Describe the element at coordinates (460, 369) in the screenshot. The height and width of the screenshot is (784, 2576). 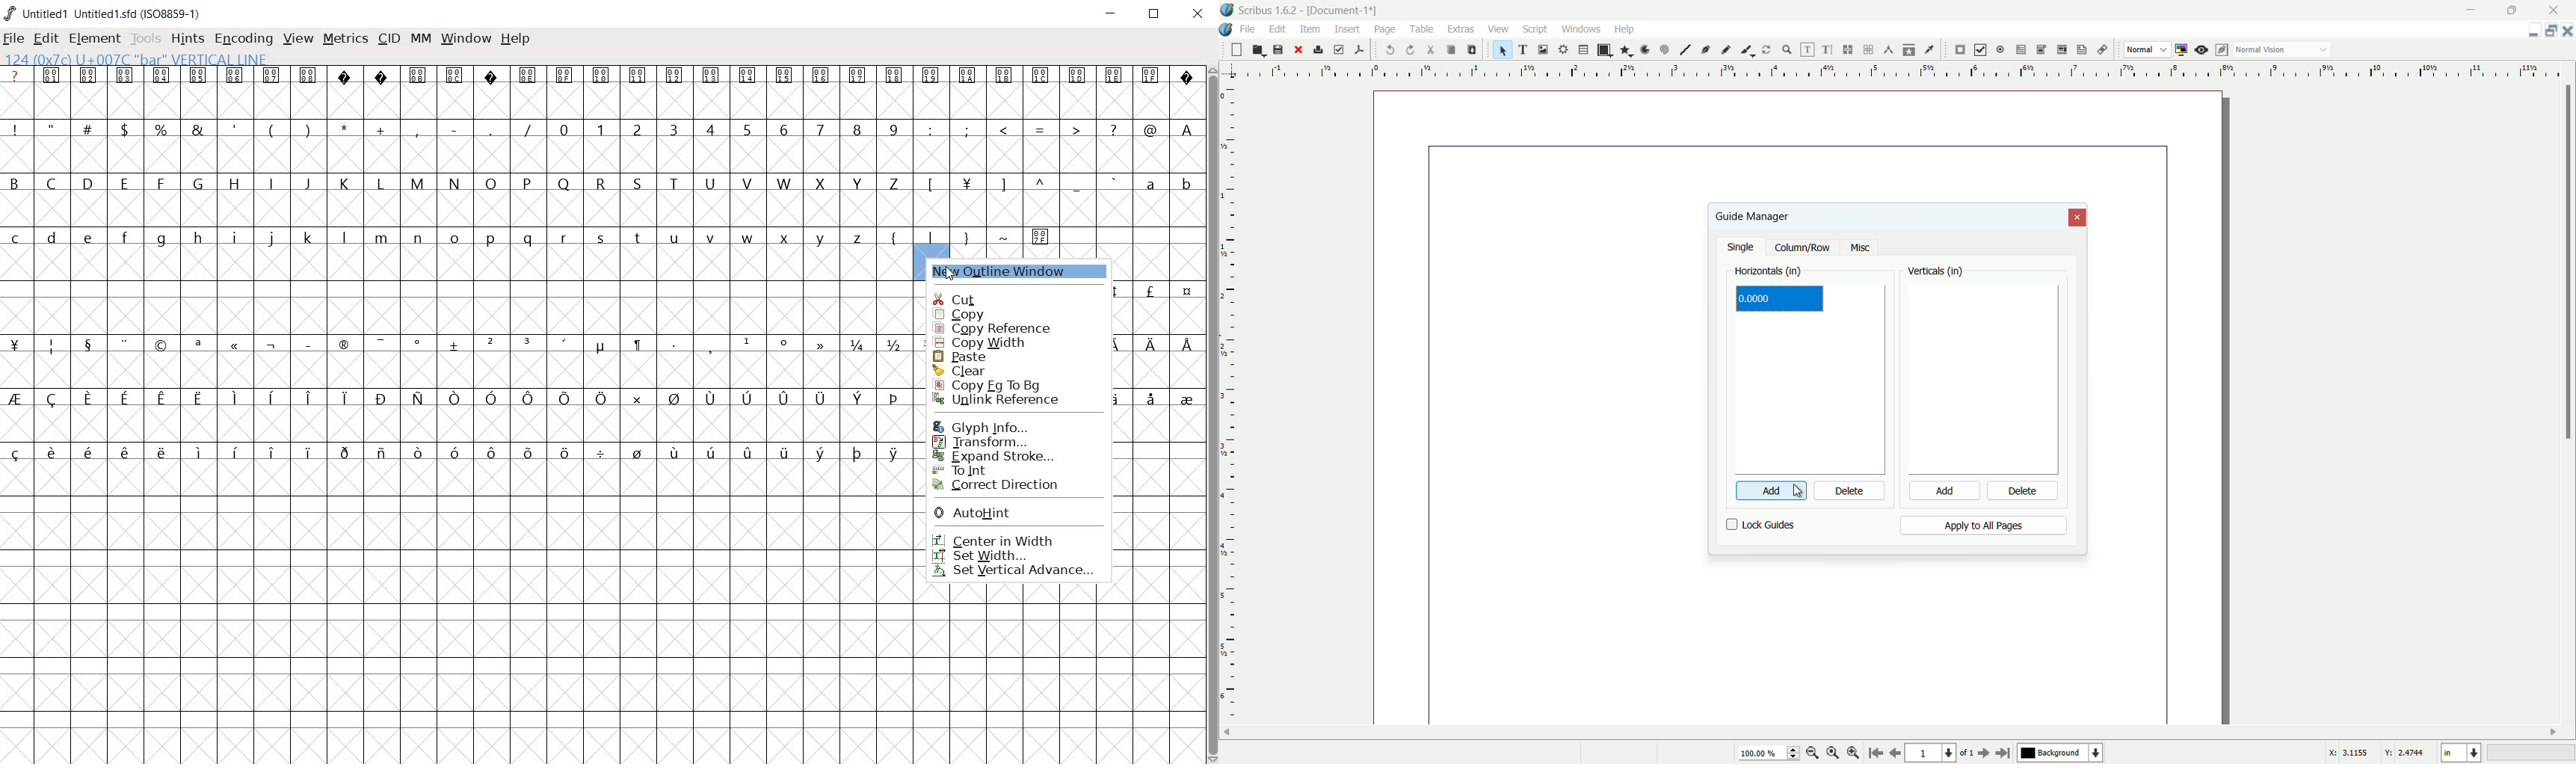
I see `empty cells` at that location.